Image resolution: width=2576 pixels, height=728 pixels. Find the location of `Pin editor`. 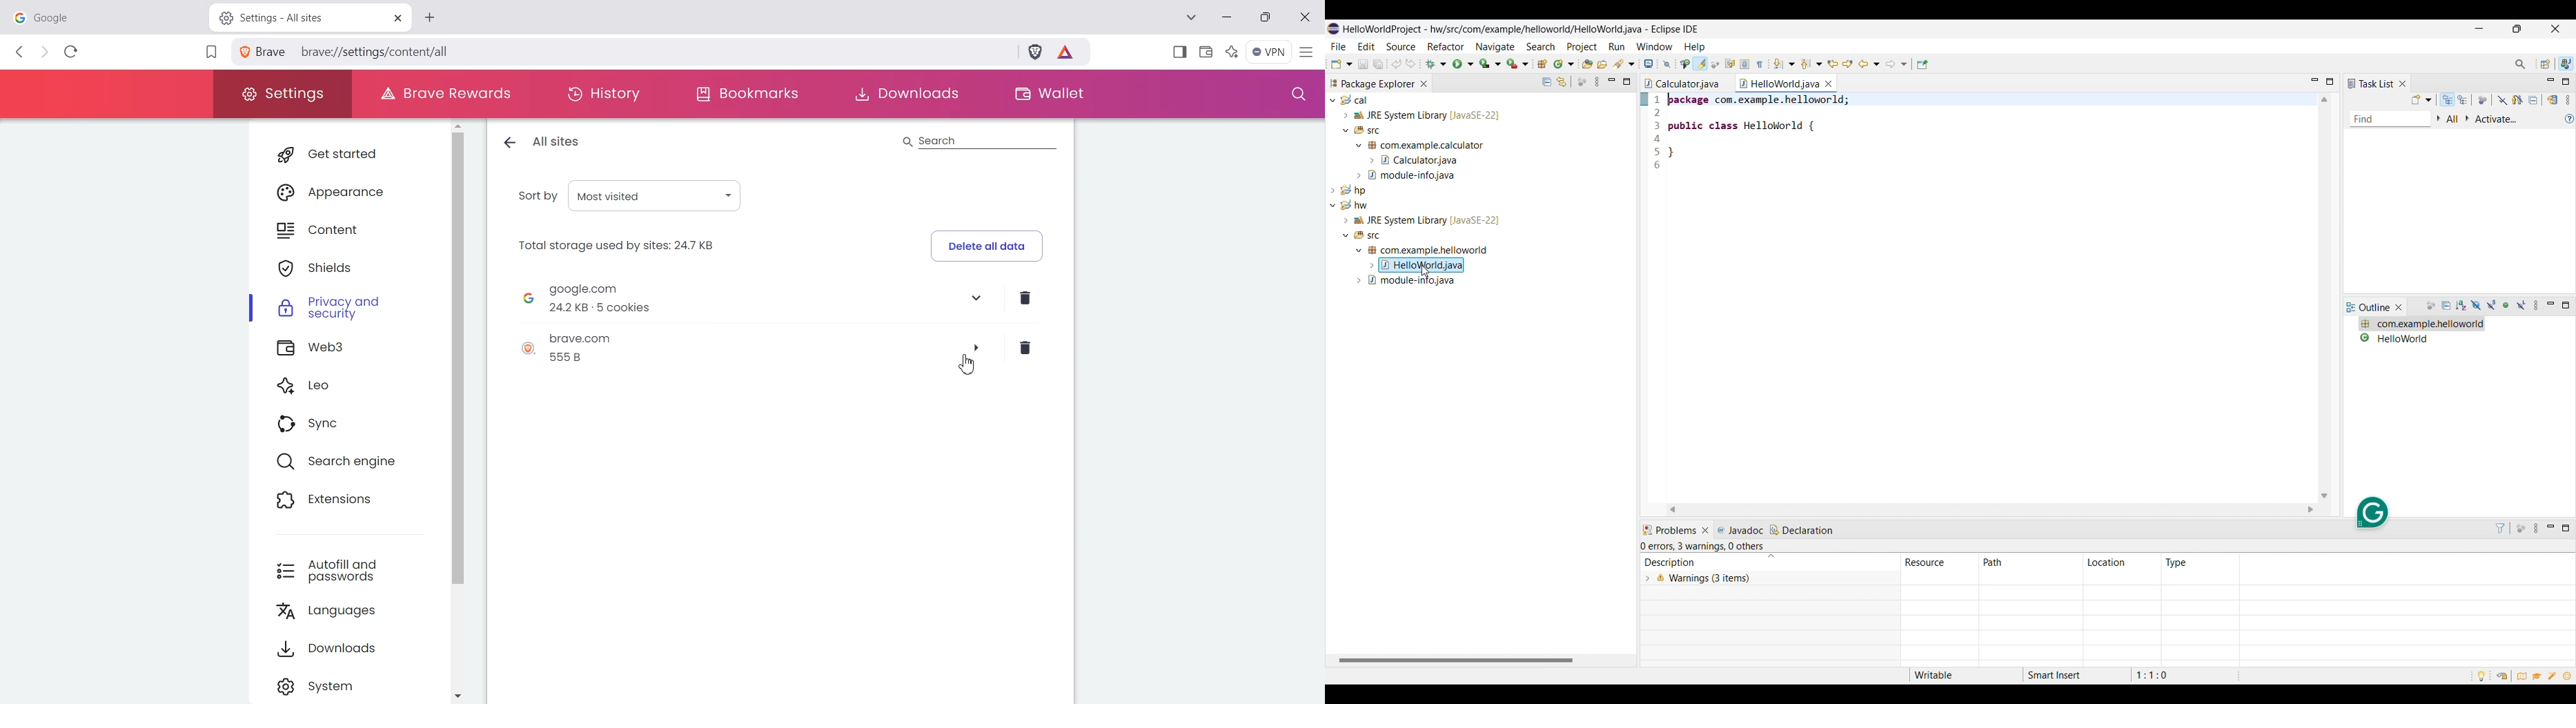

Pin editor is located at coordinates (1923, 65).